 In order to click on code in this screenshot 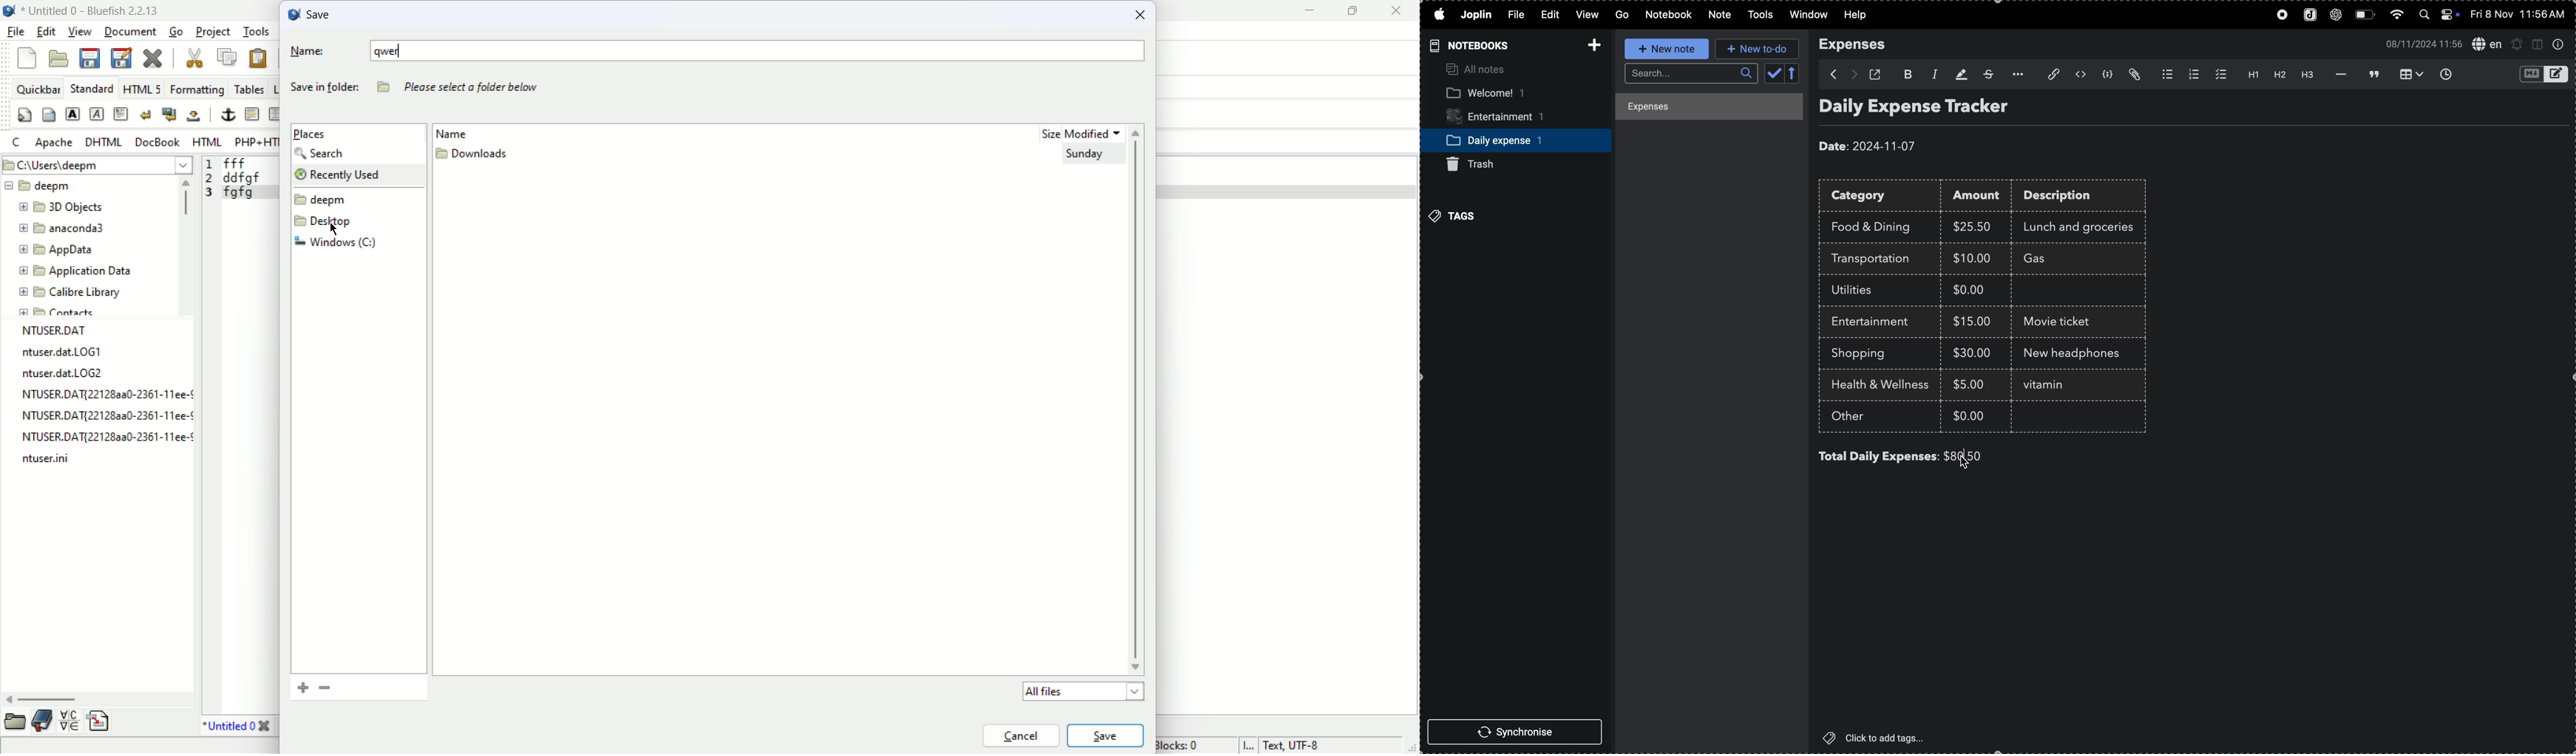, I will do `click(2108, 76)`.